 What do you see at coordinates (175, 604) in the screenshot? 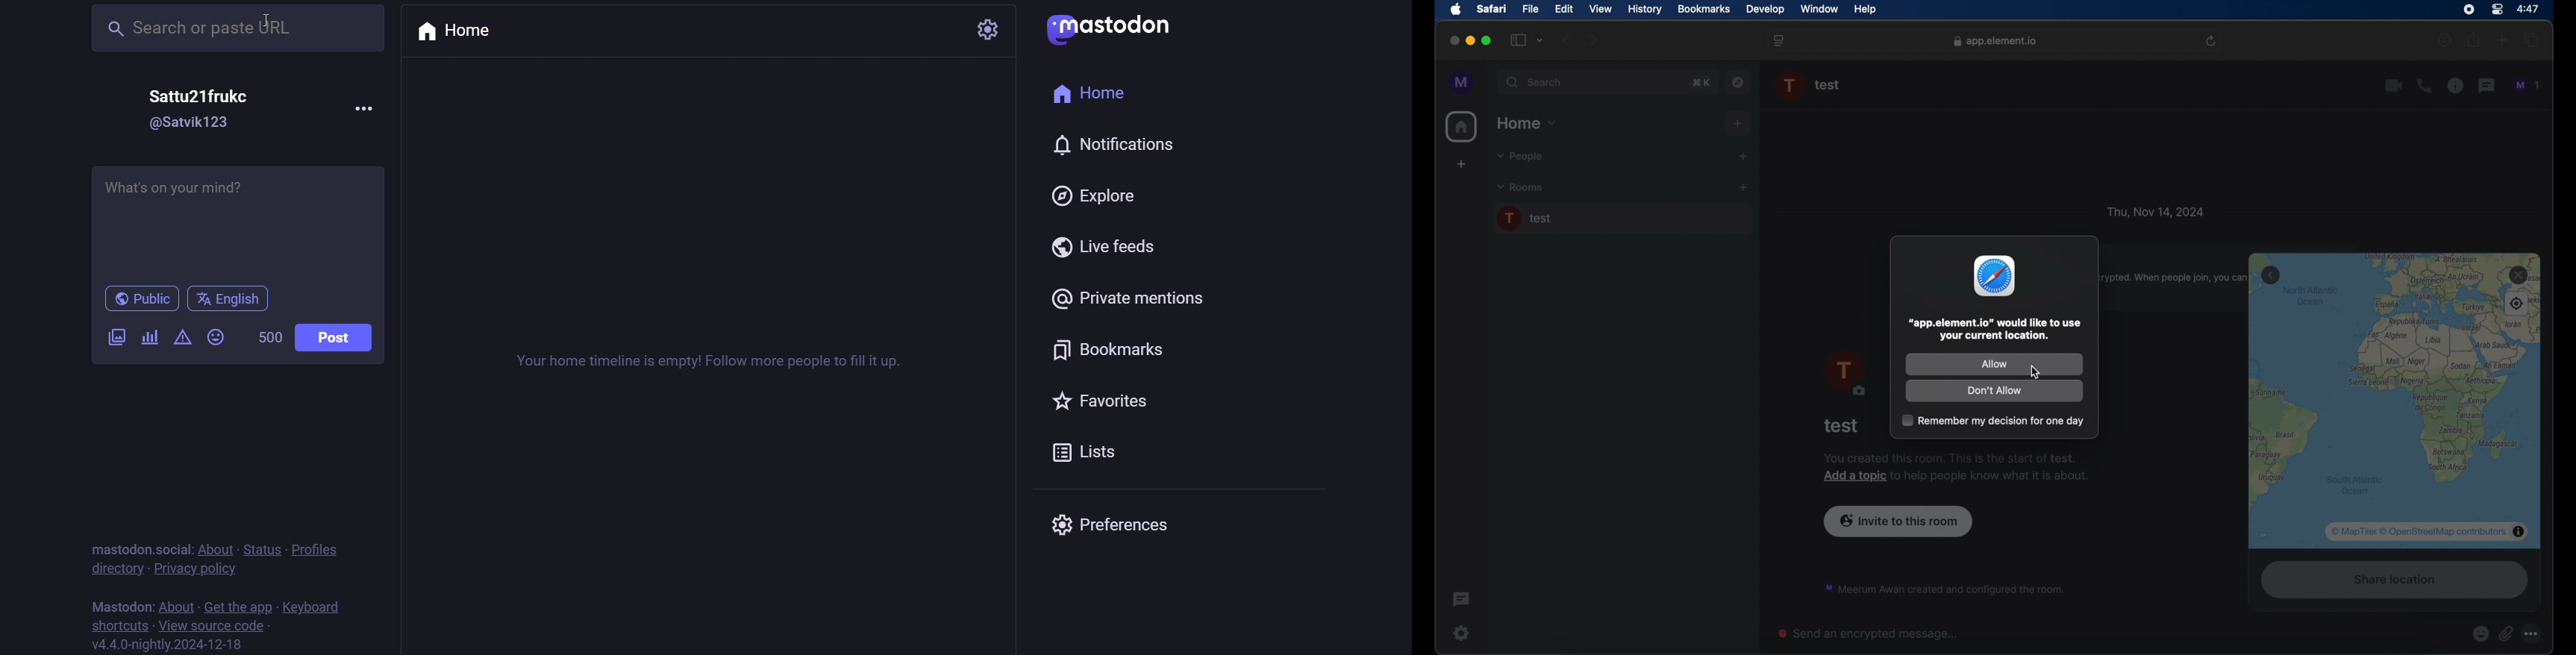
I see `about` at bounding box center [175, 604].